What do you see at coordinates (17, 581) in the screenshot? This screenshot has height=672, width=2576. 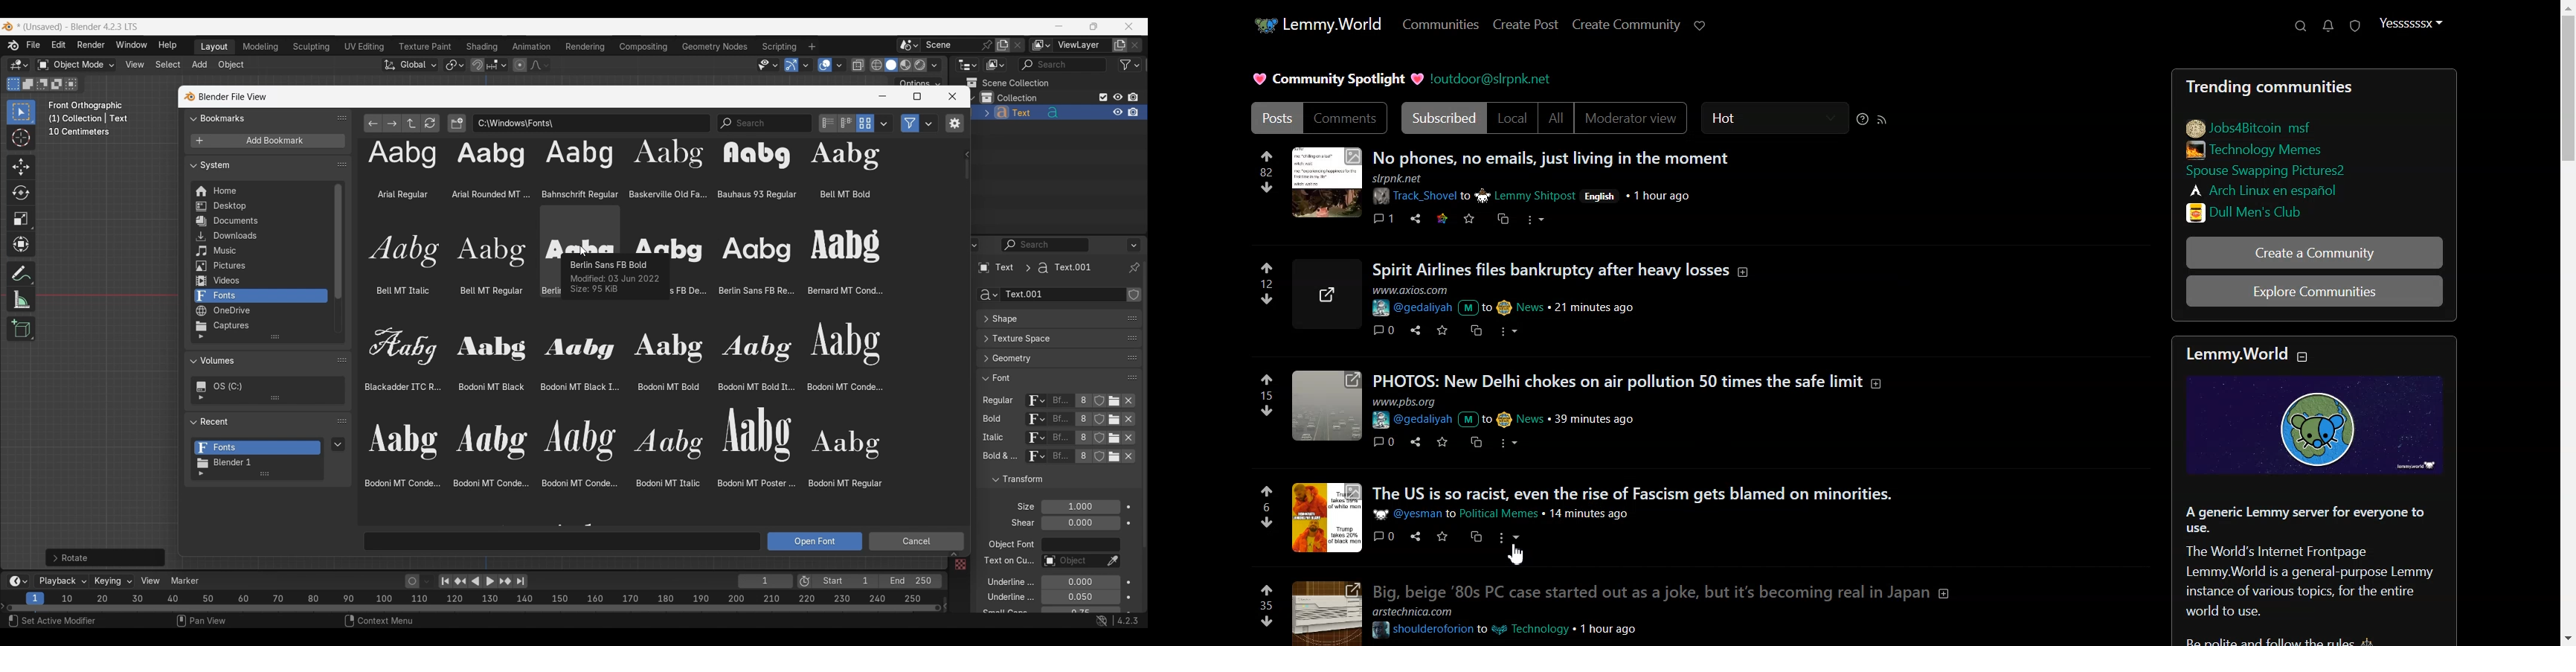 I see `More options` at bounding box center [17, 581].